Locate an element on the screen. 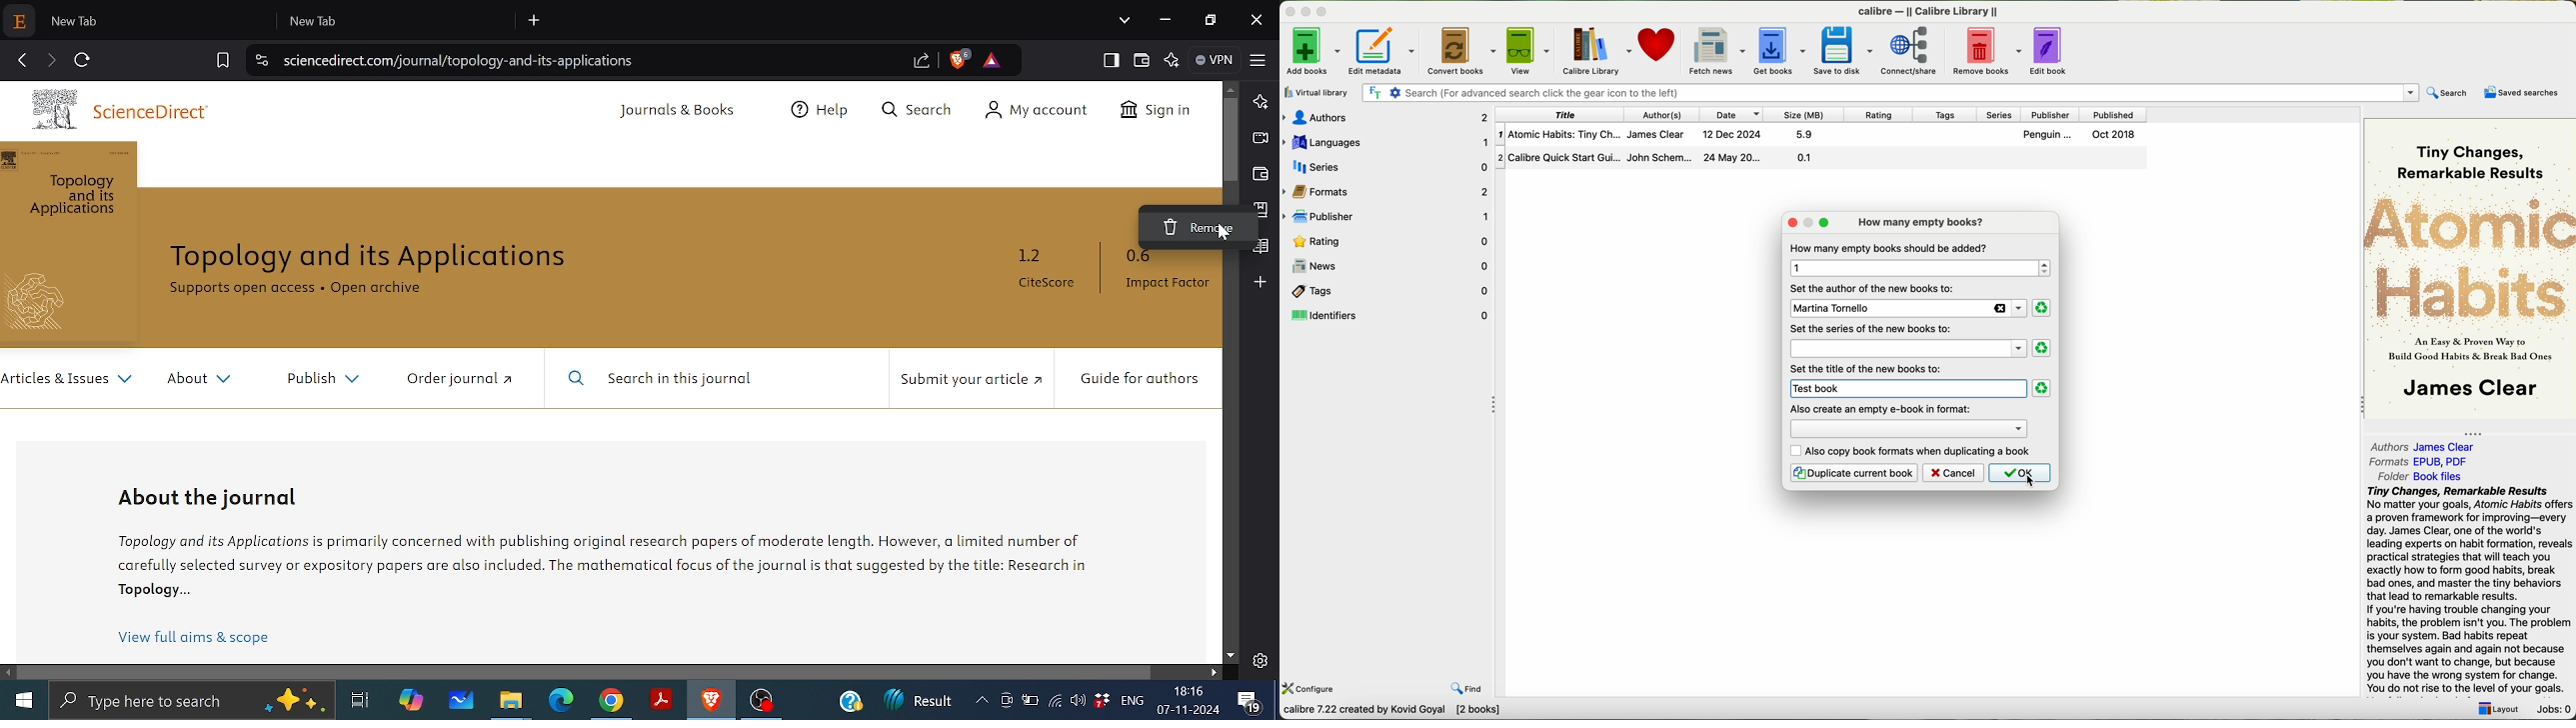  series is located at coordinates (1385, 166).